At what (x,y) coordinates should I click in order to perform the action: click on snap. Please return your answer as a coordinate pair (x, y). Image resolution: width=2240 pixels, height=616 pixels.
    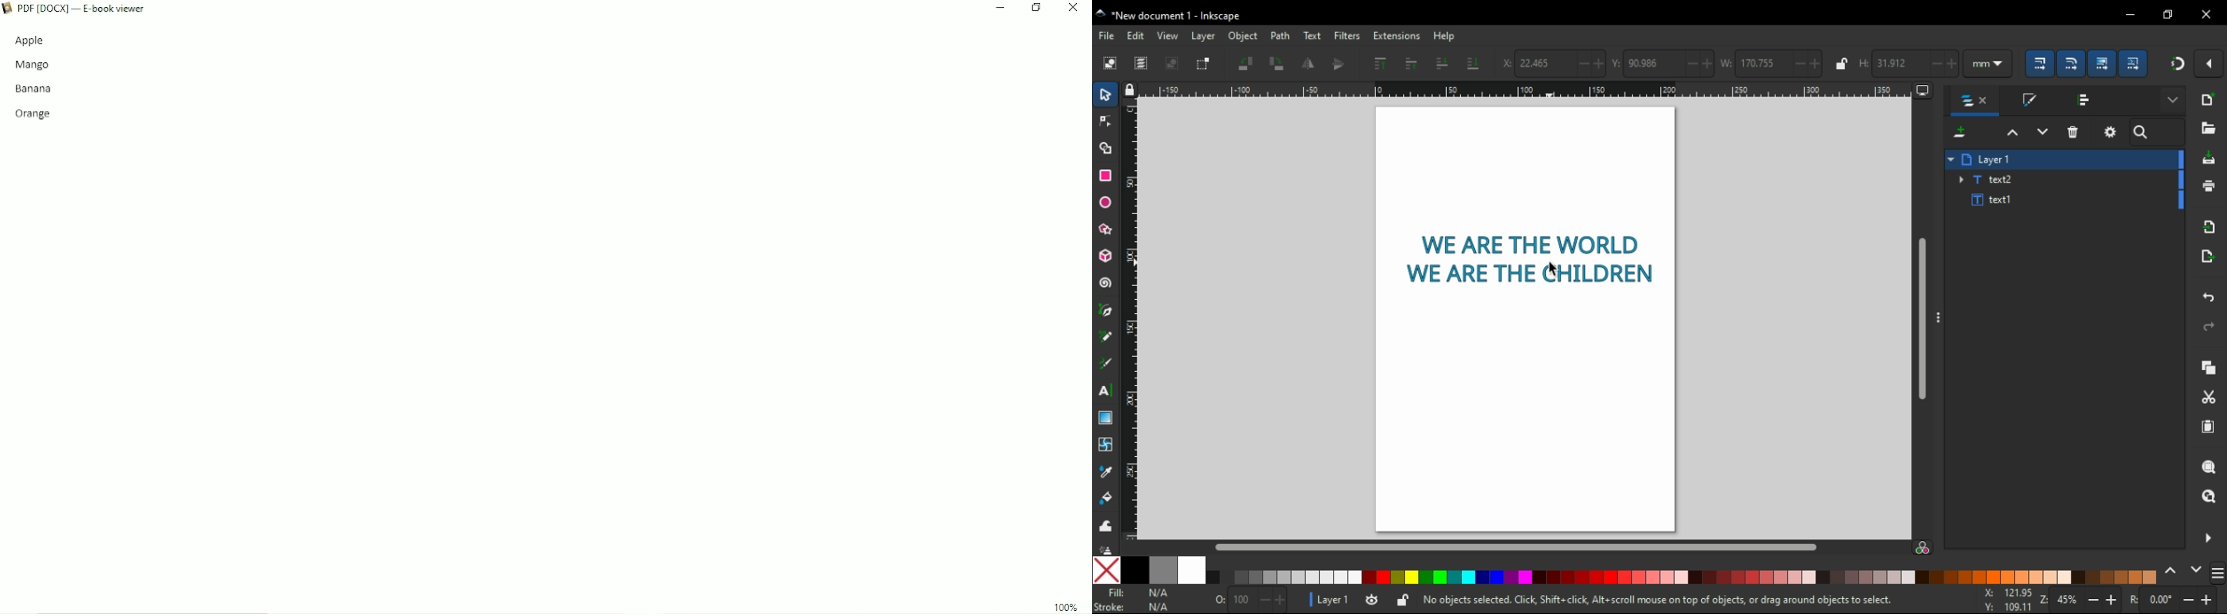
    Looking at the image, I should click on (2175, 65).